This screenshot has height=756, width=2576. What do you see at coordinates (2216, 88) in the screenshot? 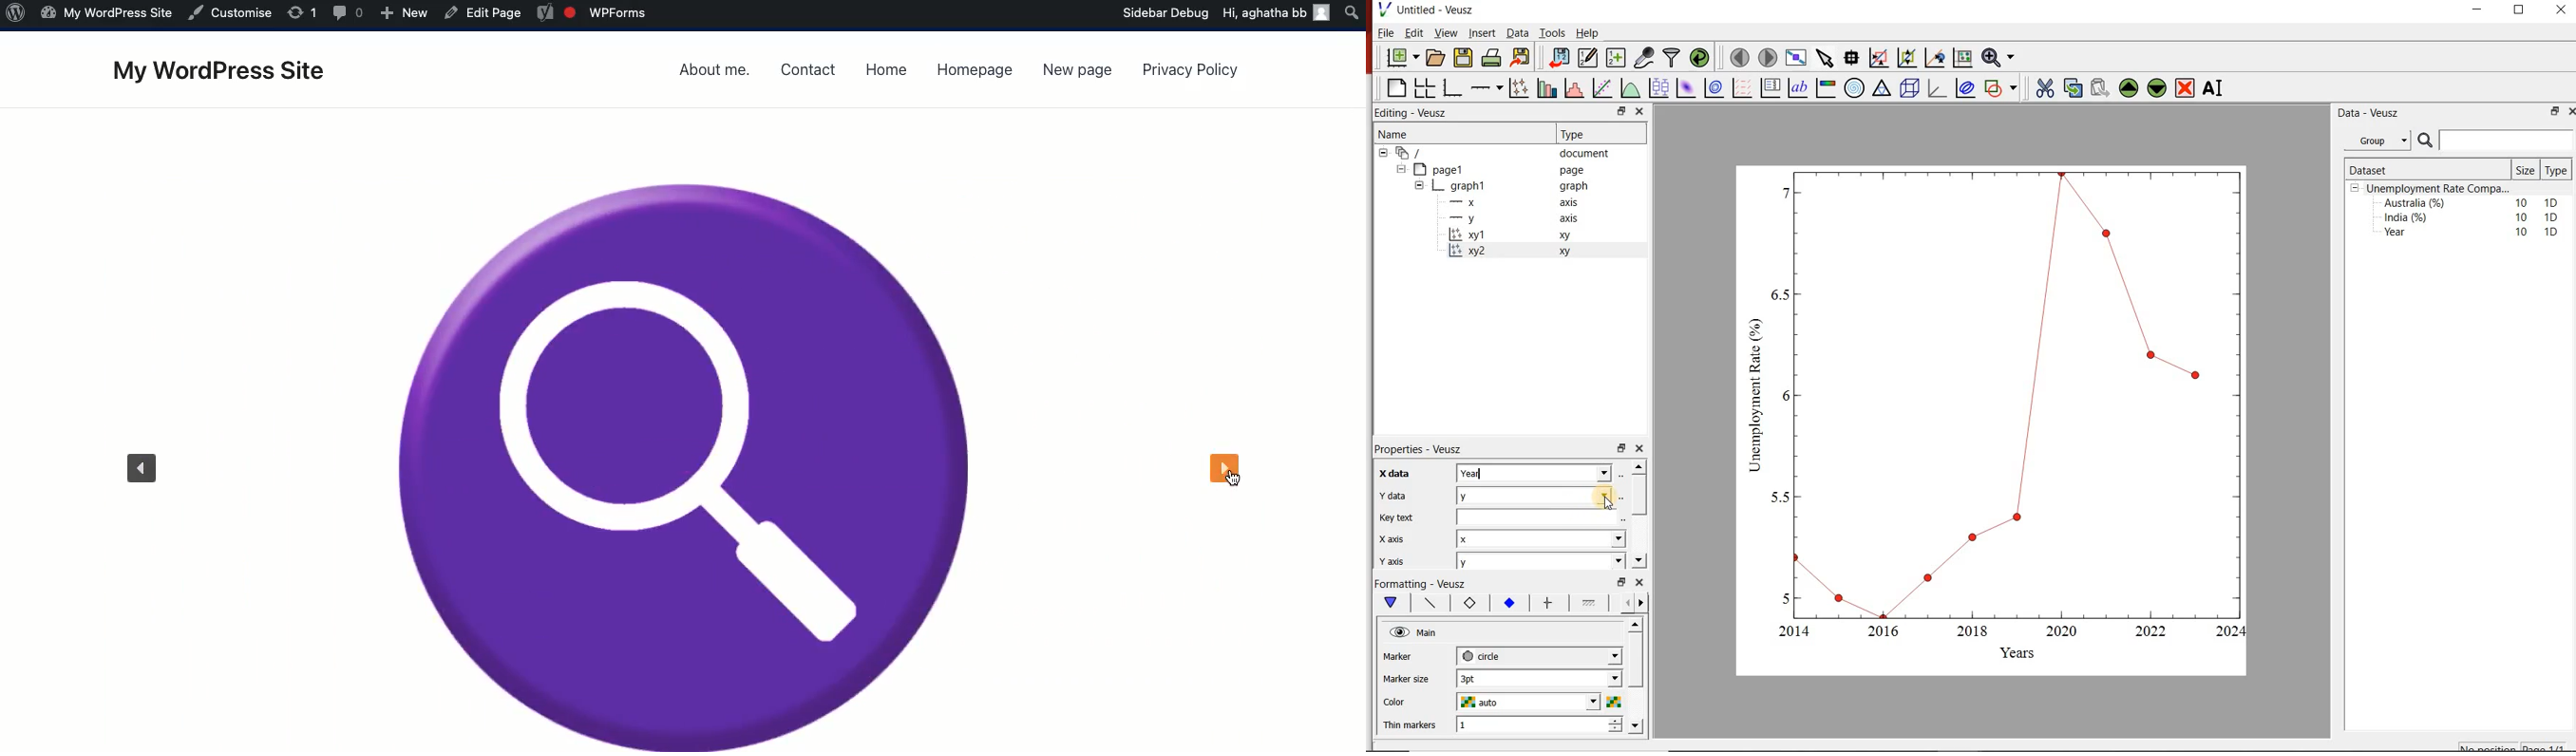
I see `rename the widgets` at bounding box center [2216, 88].